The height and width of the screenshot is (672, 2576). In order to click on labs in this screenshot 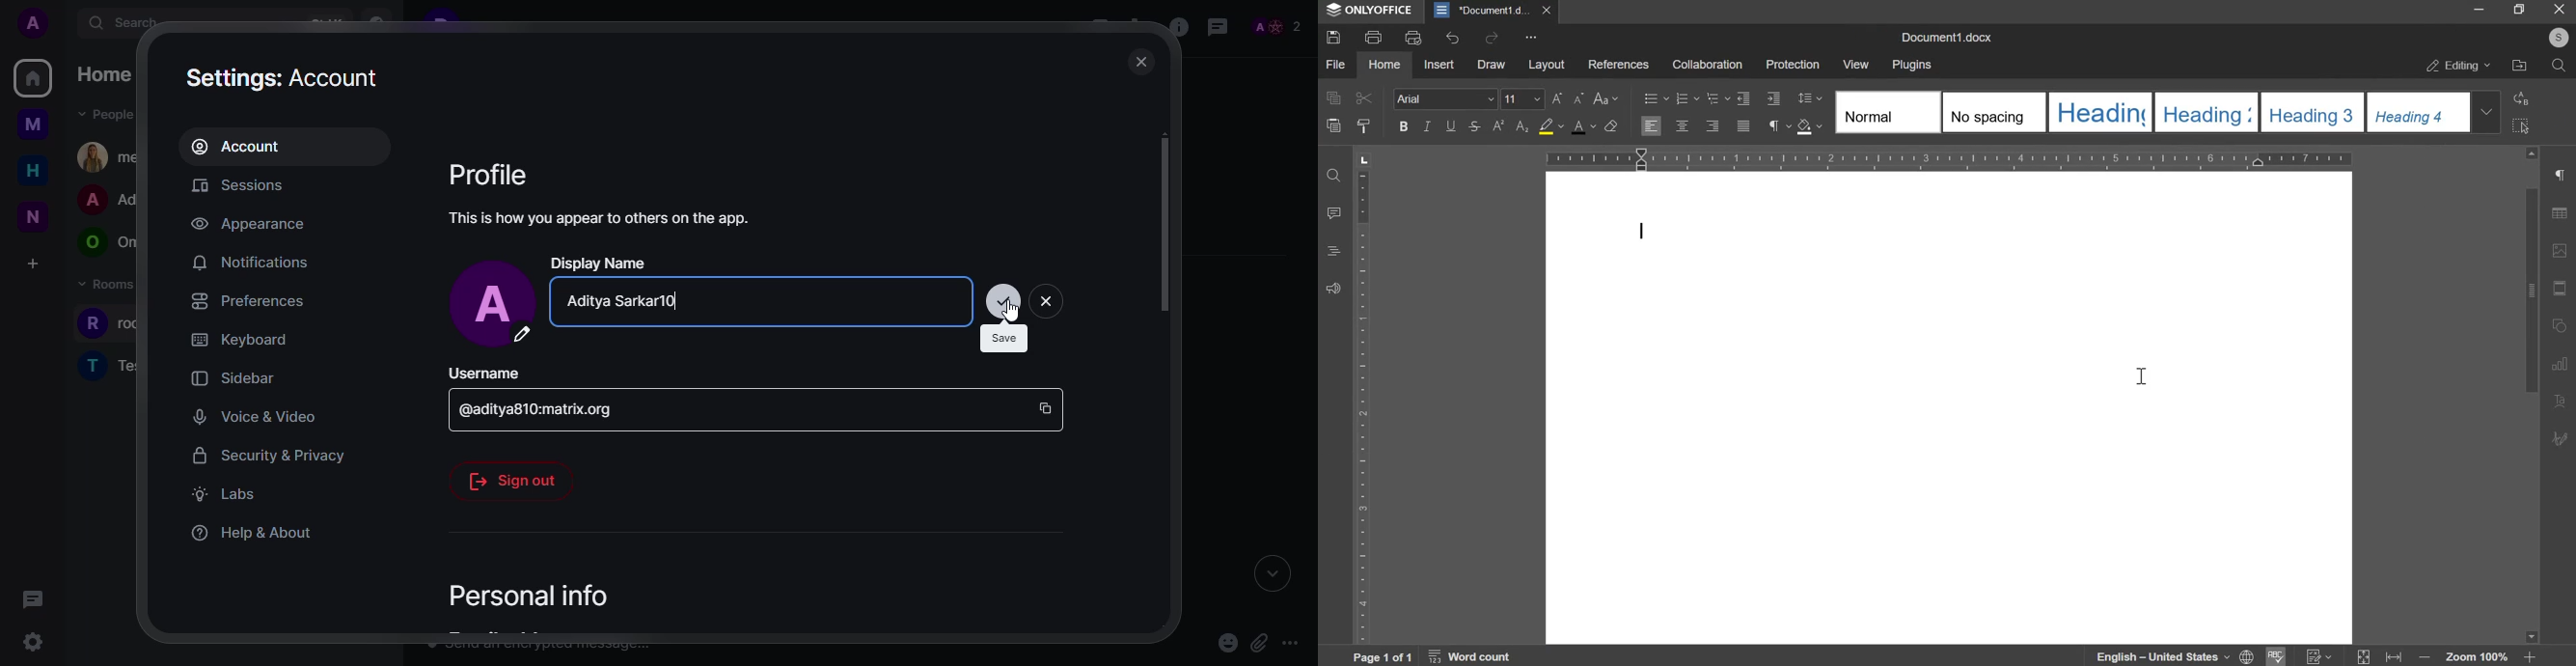, I will do `click(225, 494)`.